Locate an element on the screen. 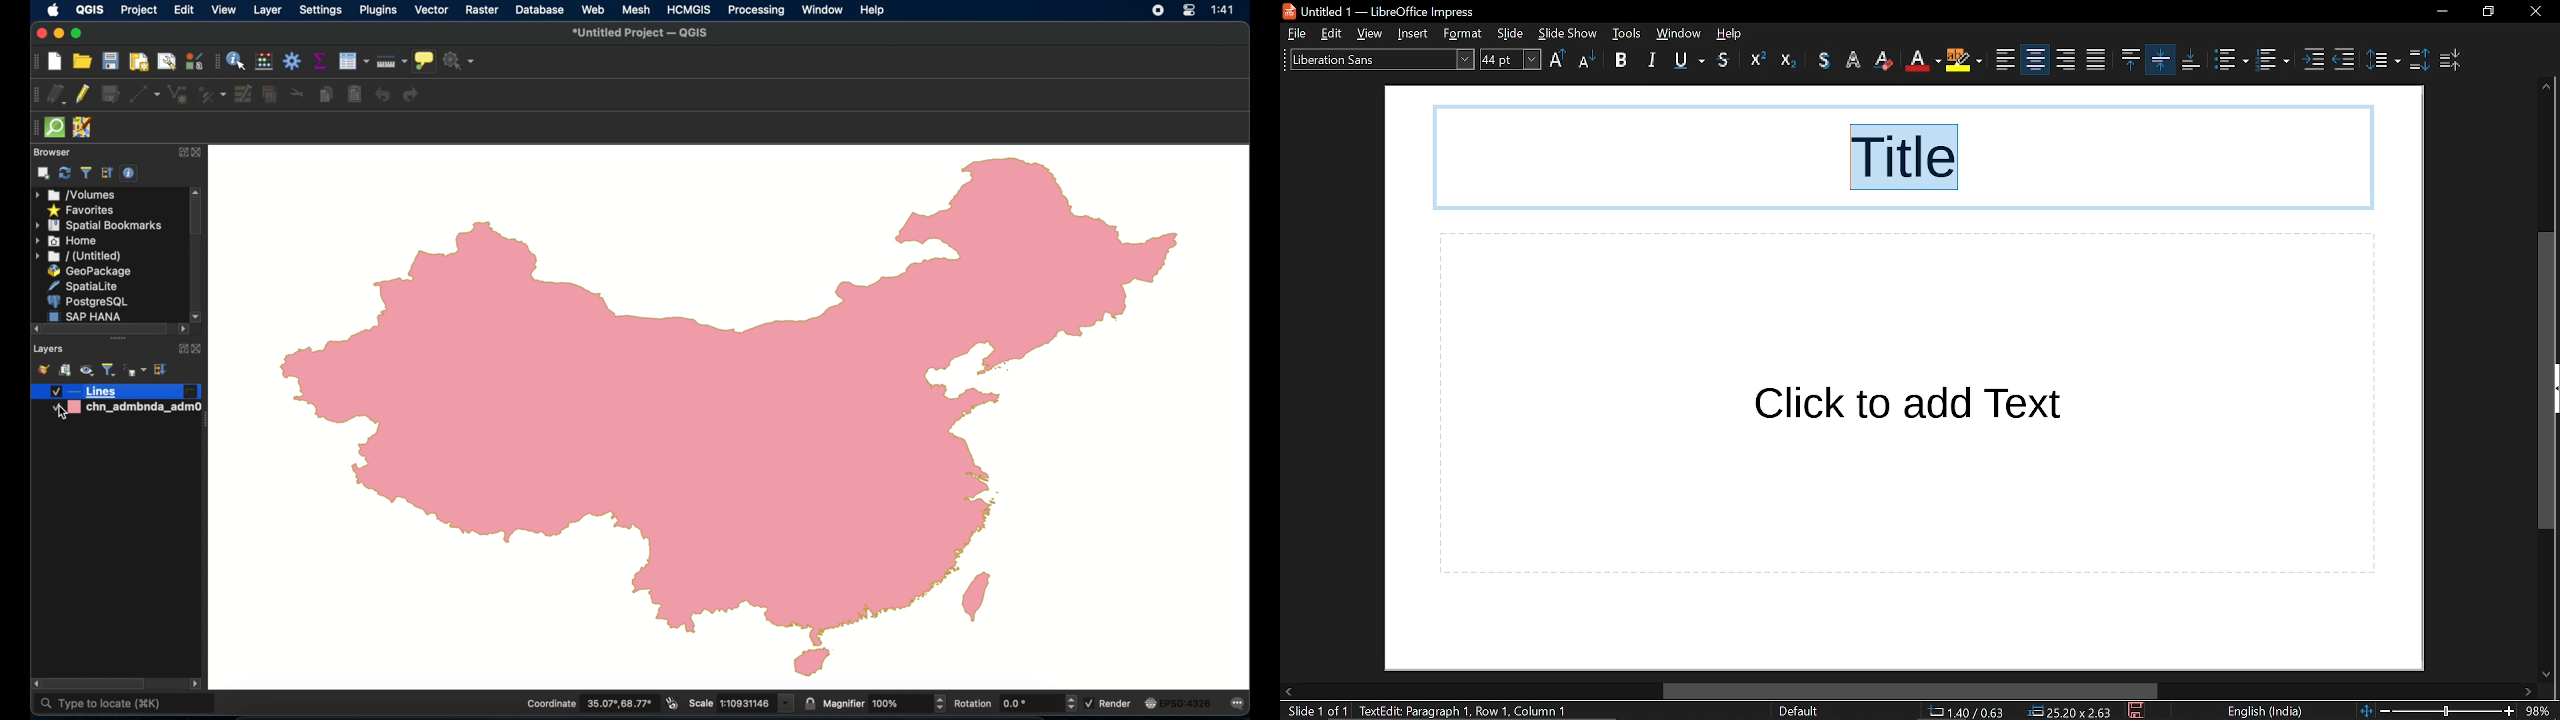  open project is located at coordinates (81, 61).